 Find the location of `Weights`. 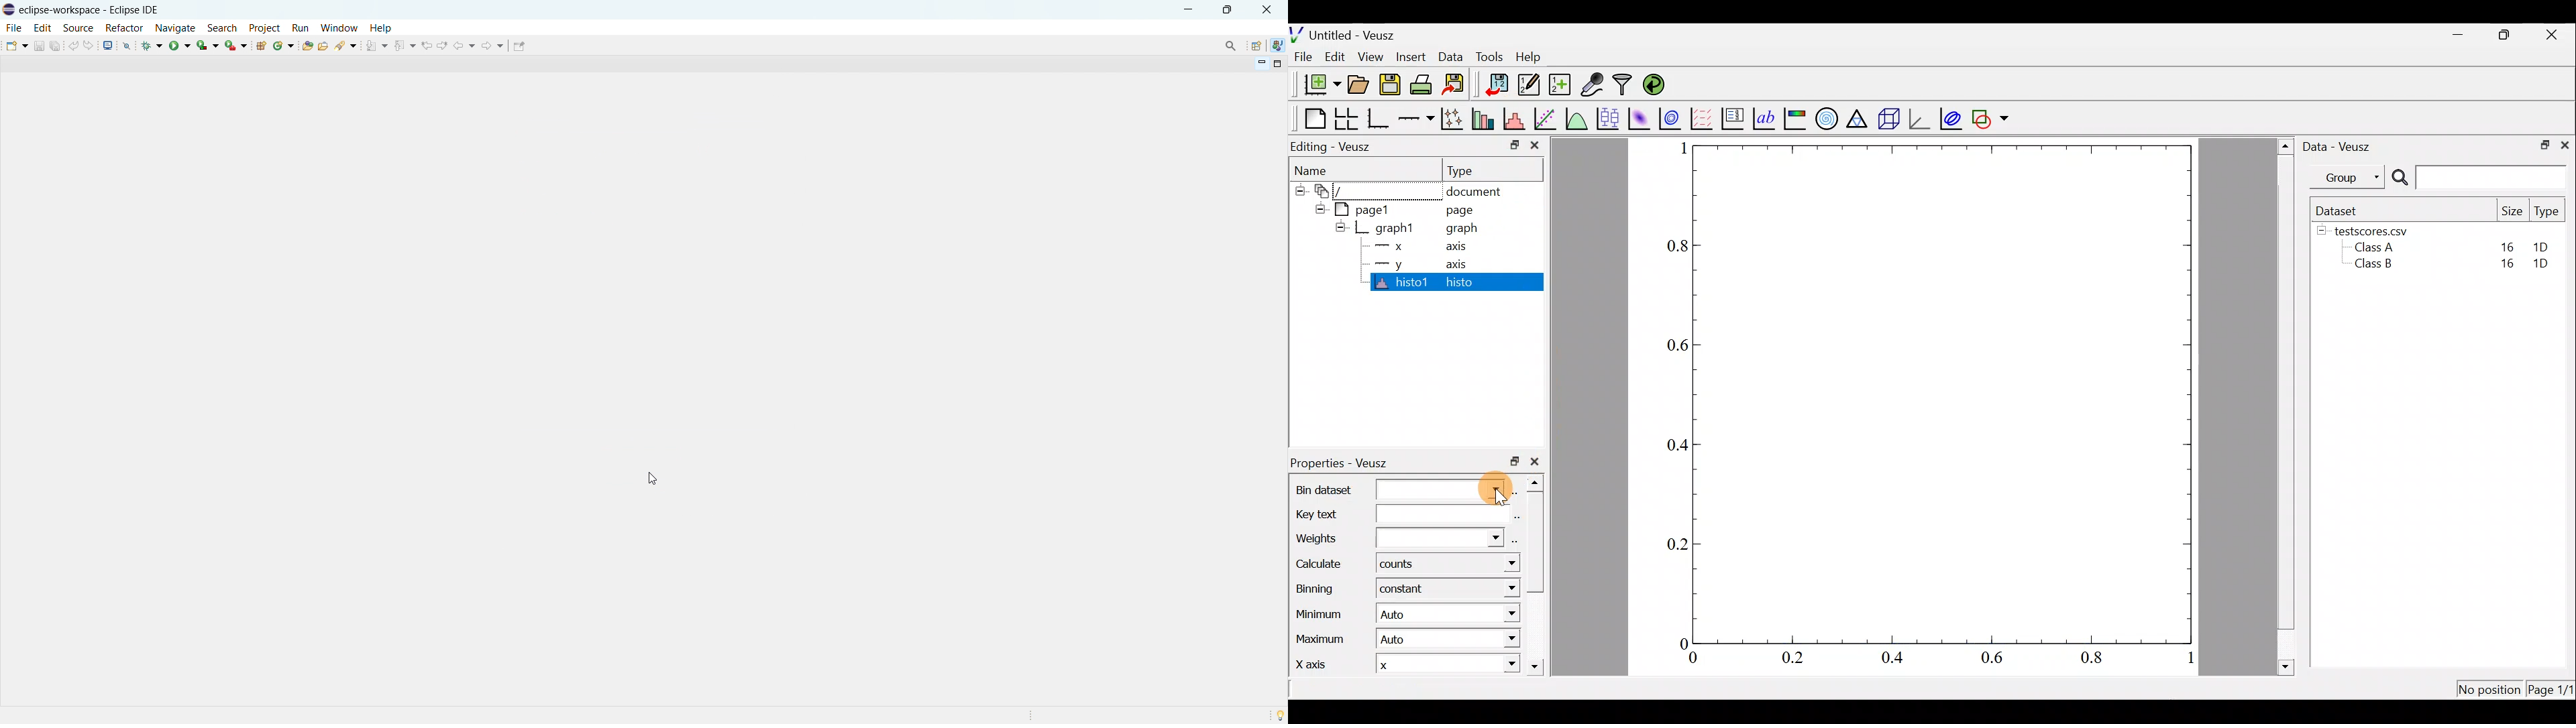

Weights is located at coordinates (1397, 537).